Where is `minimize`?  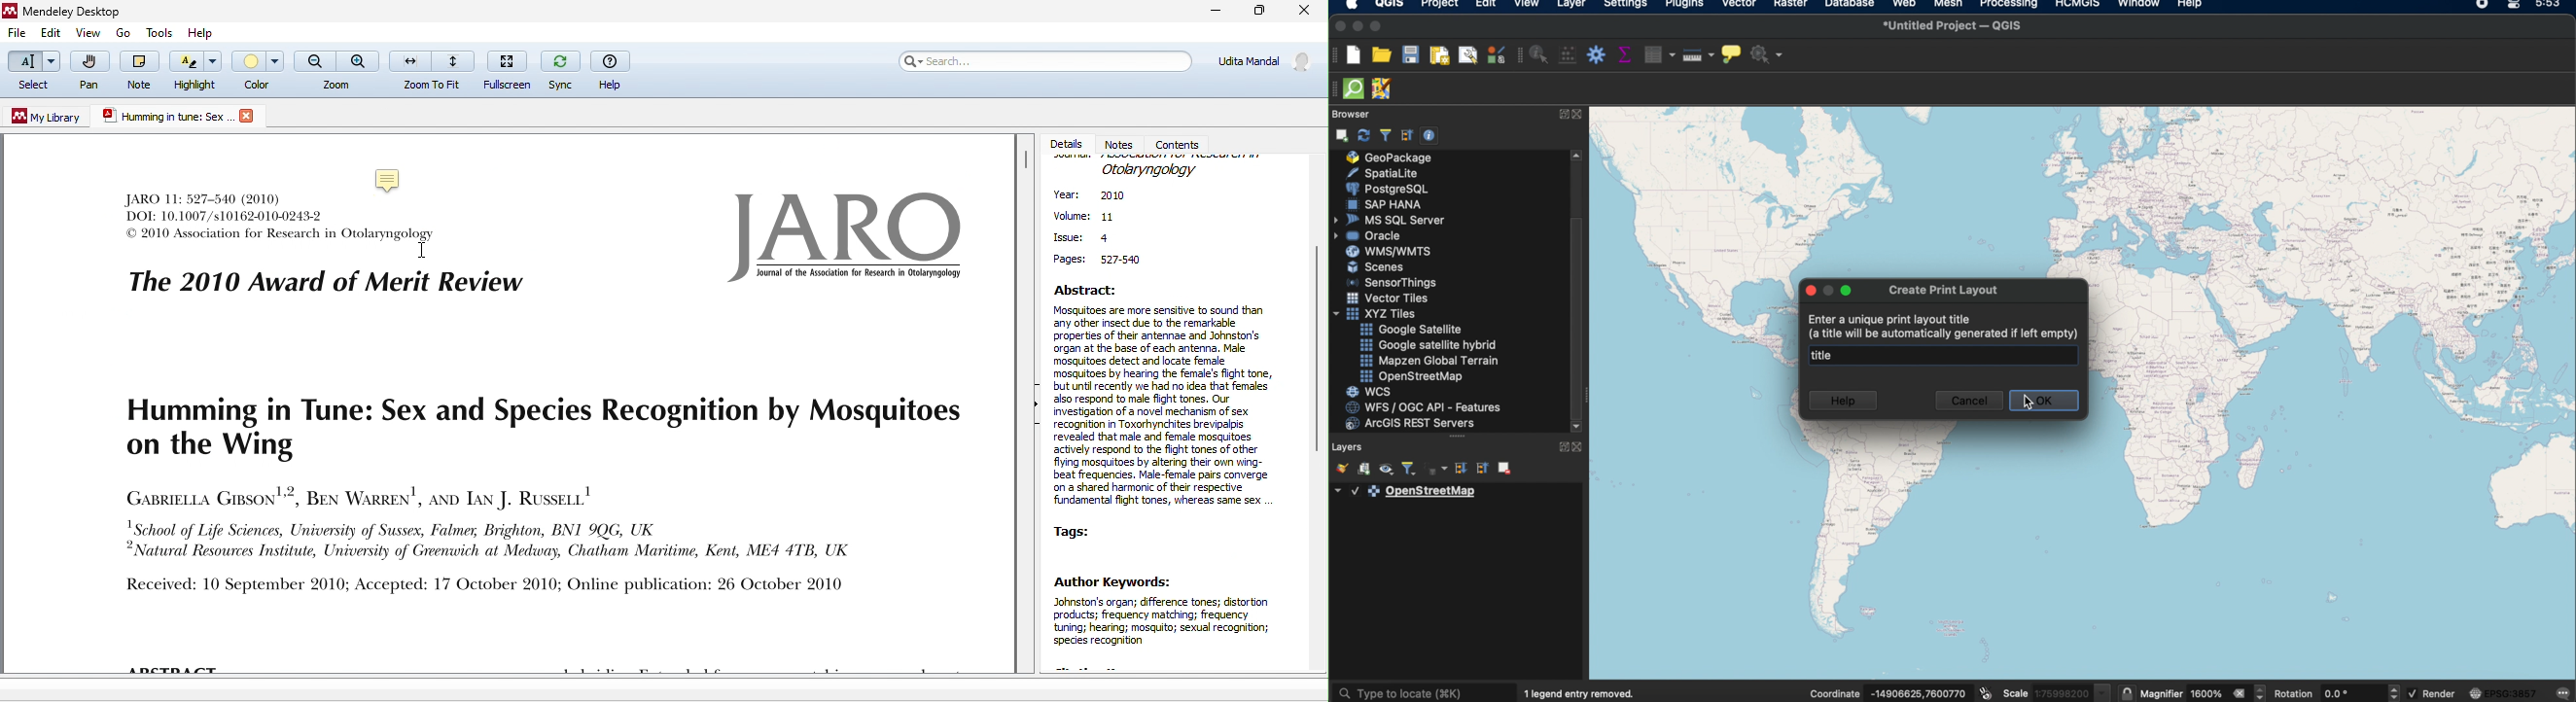 minimize is located at coordinates (1209, 13).